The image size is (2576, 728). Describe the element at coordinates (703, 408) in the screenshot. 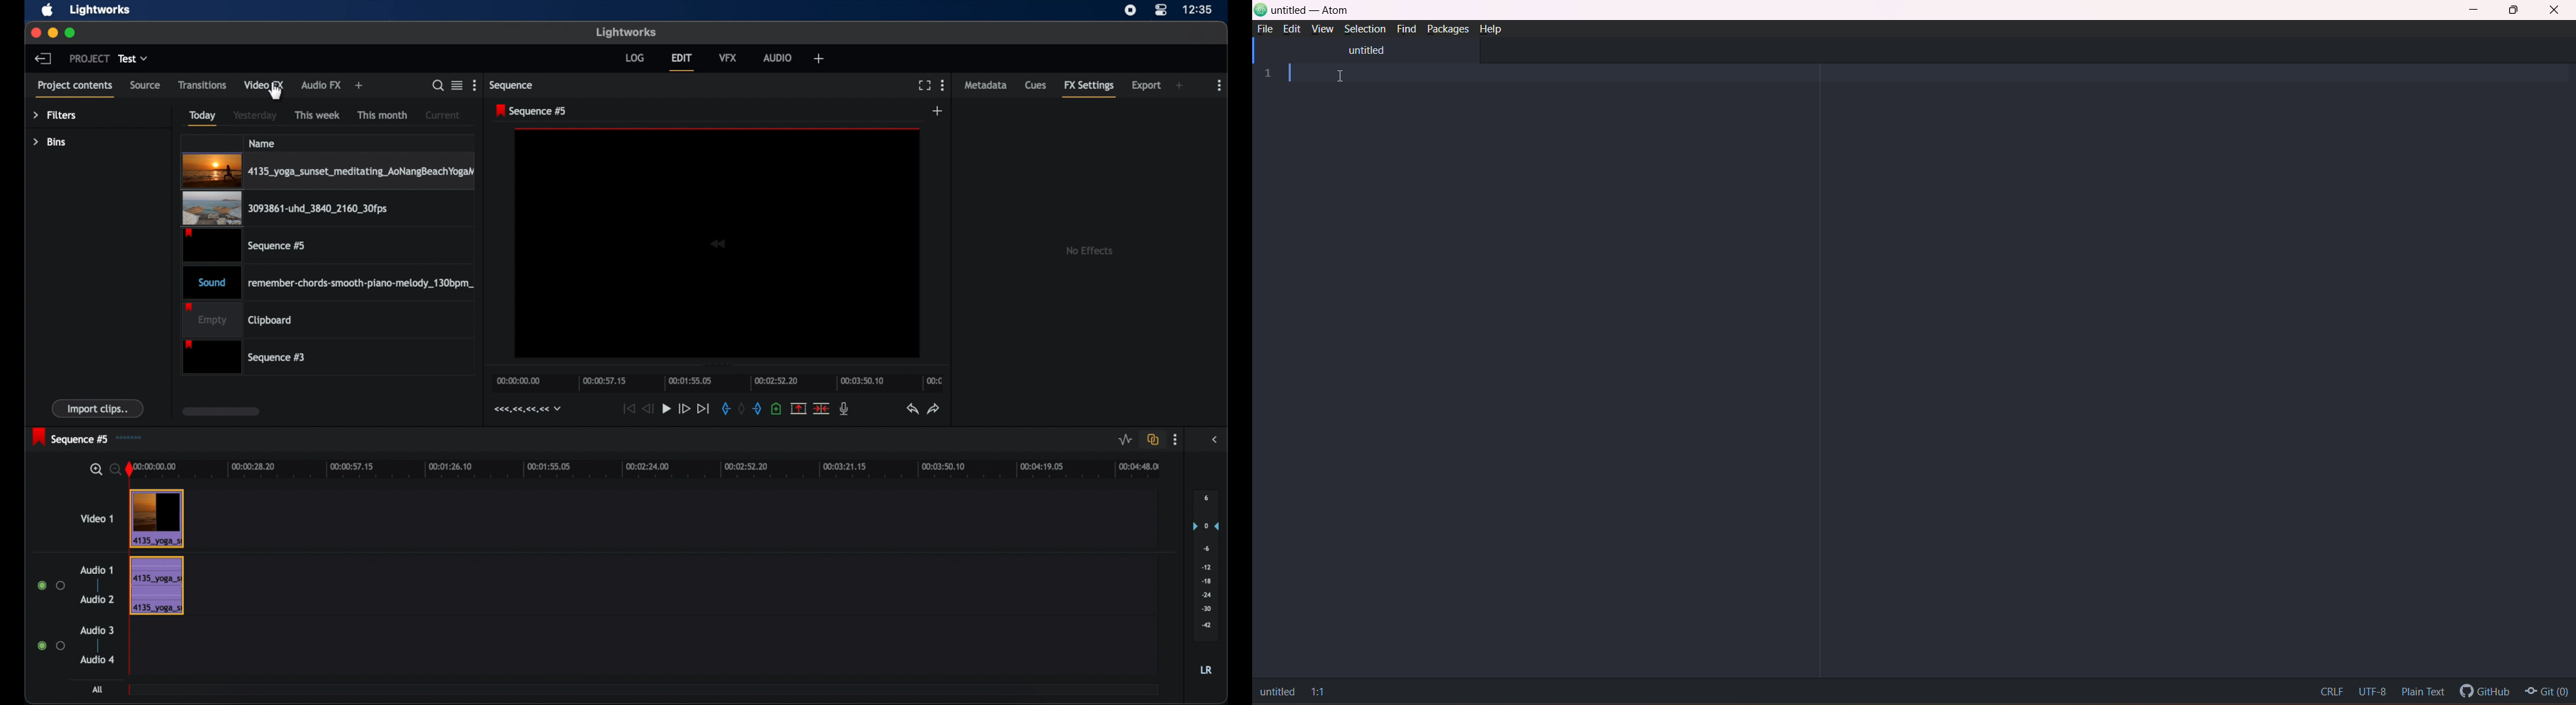

I see `jump to end` at that location.